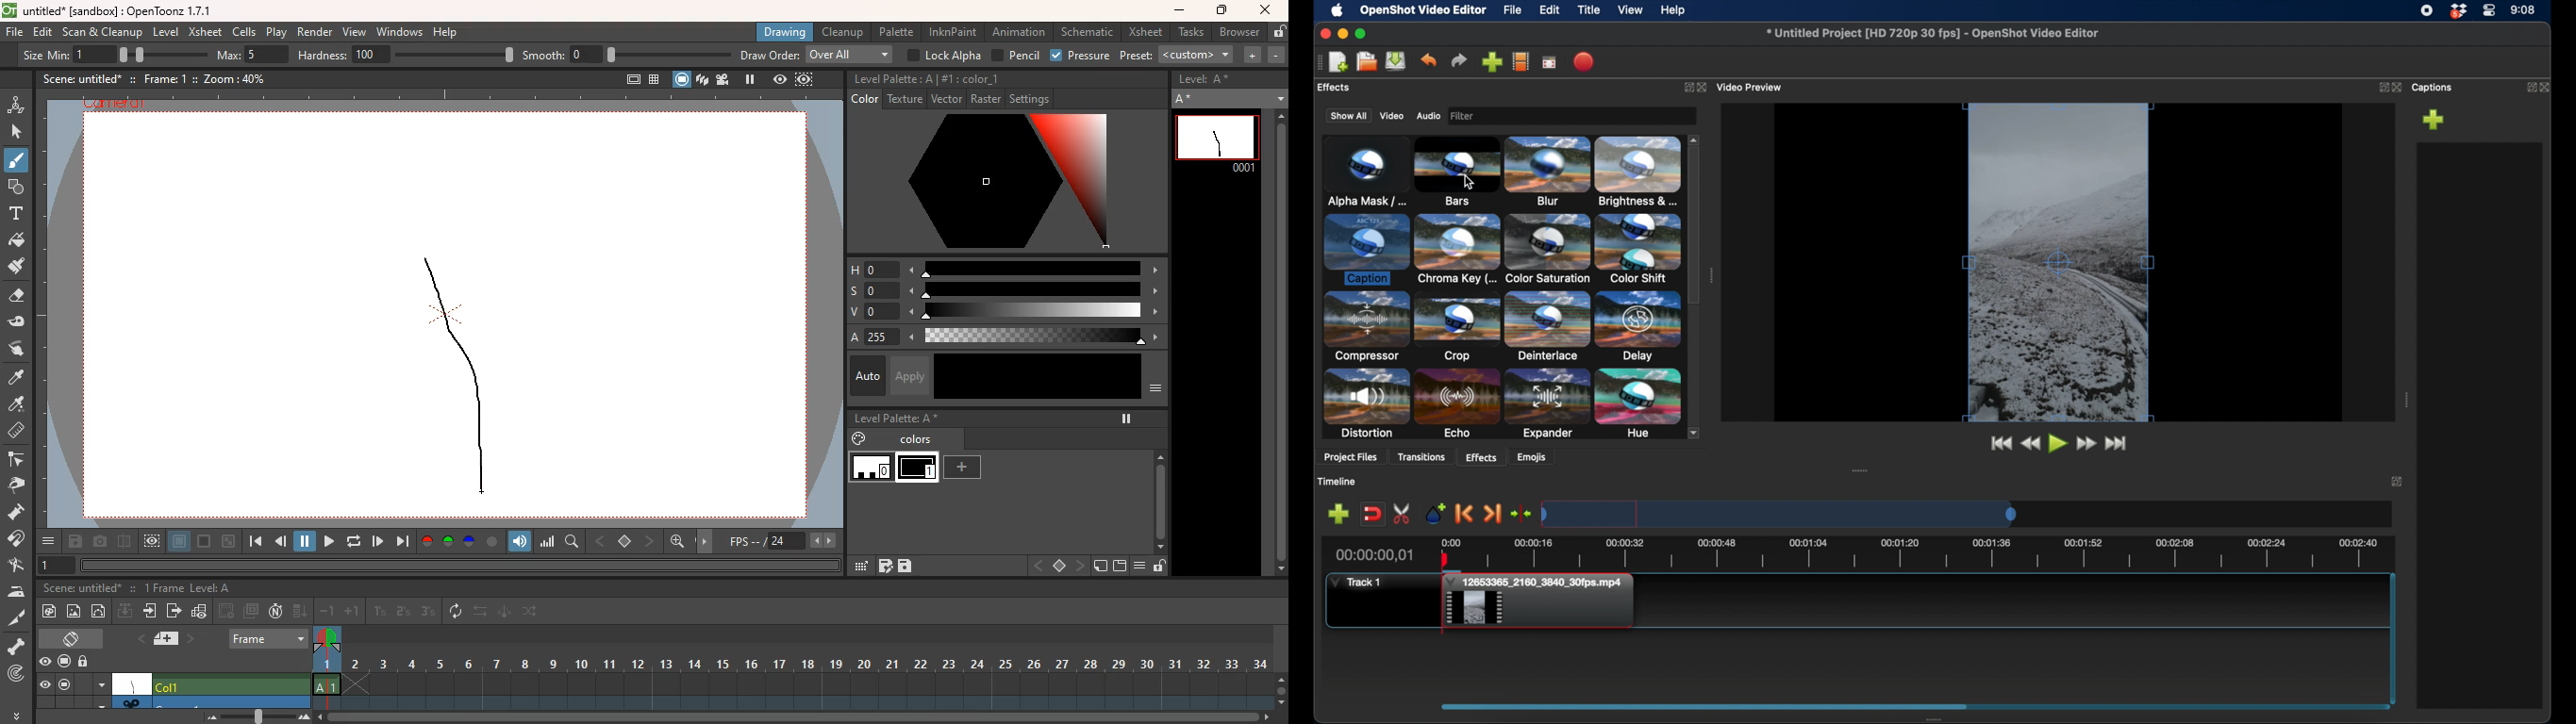 The height and width of the screenshot is (728, 2576). Describe the element at coordinates (1637, 404) in the screenshot. I see `hue` at that location.